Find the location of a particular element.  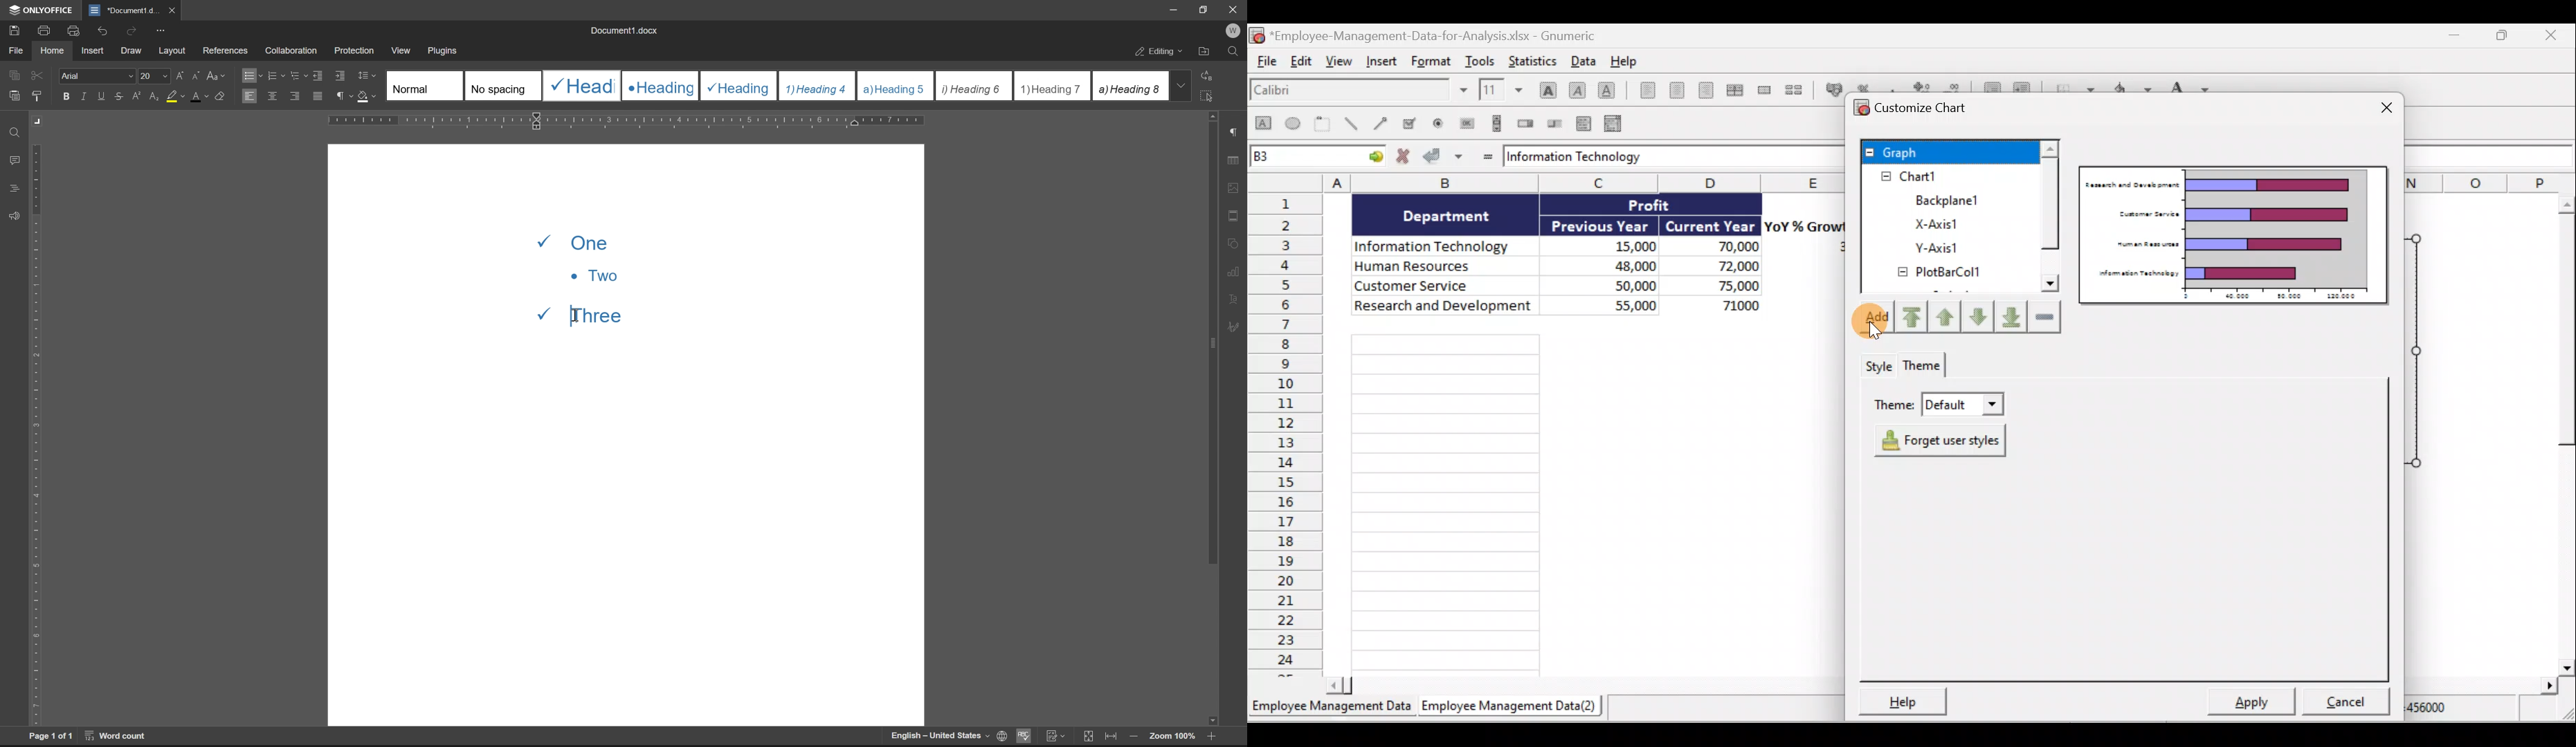

Tools is located at coordinates (1480, 59).